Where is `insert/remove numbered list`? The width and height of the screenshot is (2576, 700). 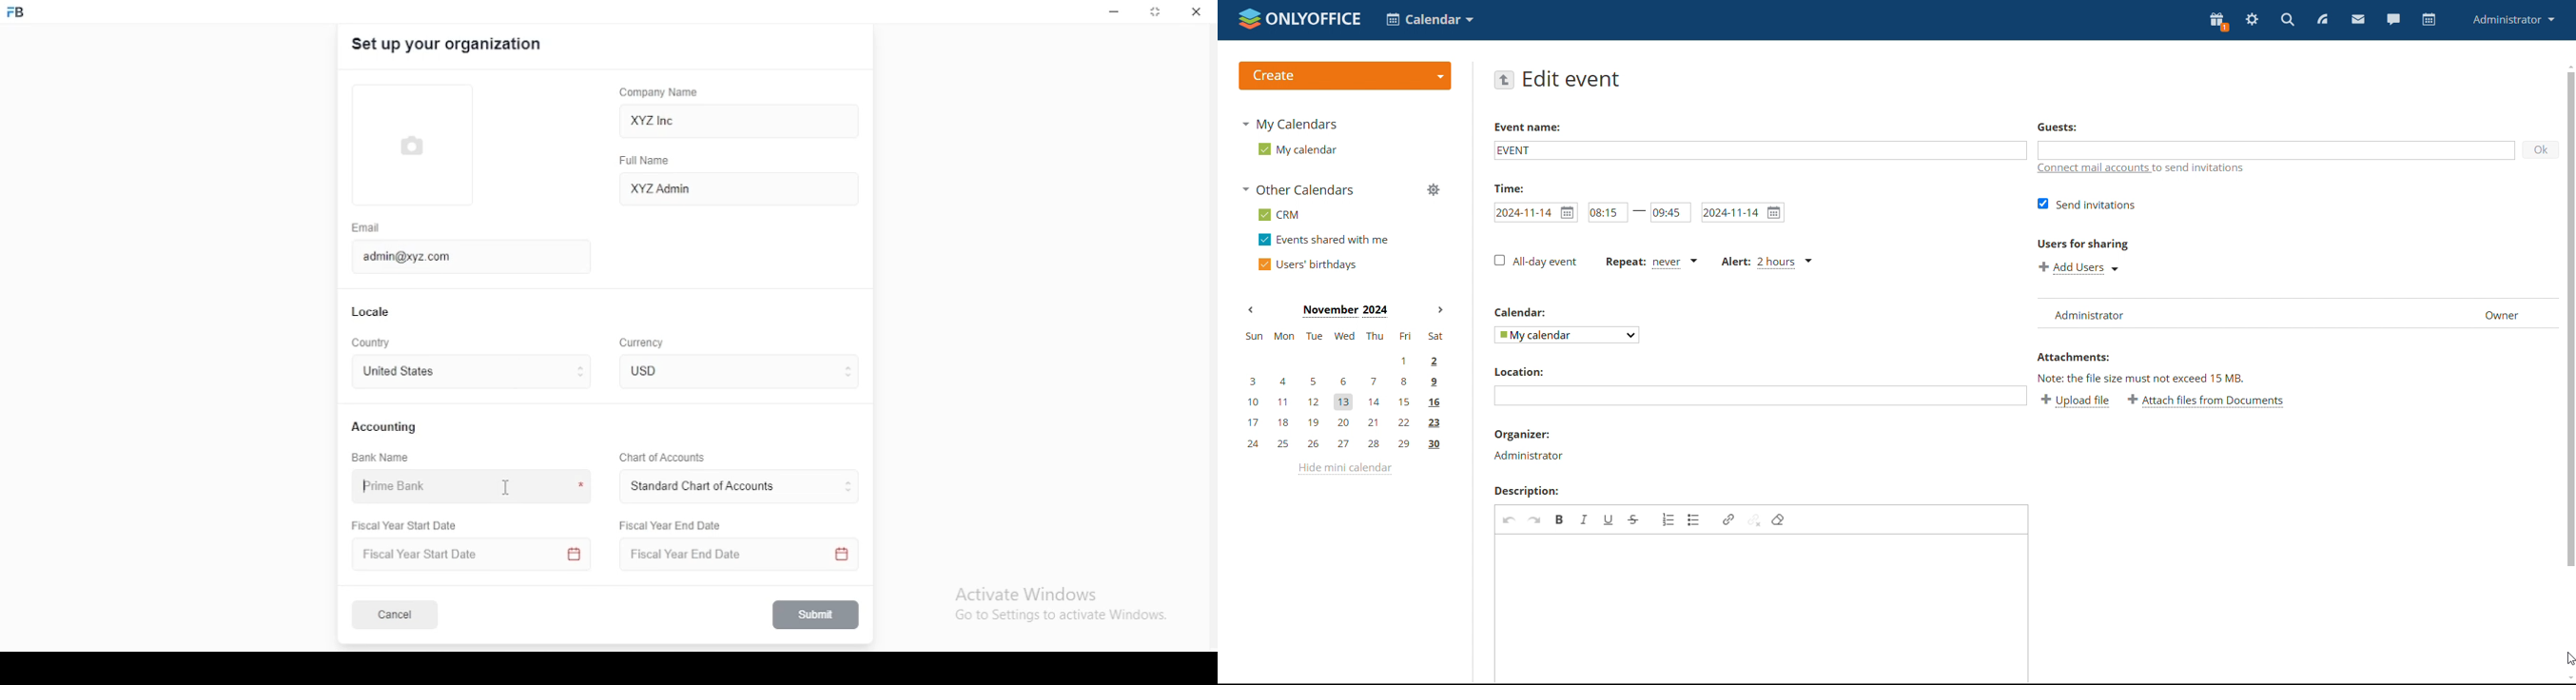 insert/remove numbered list is located at coordinates (1669, 519).